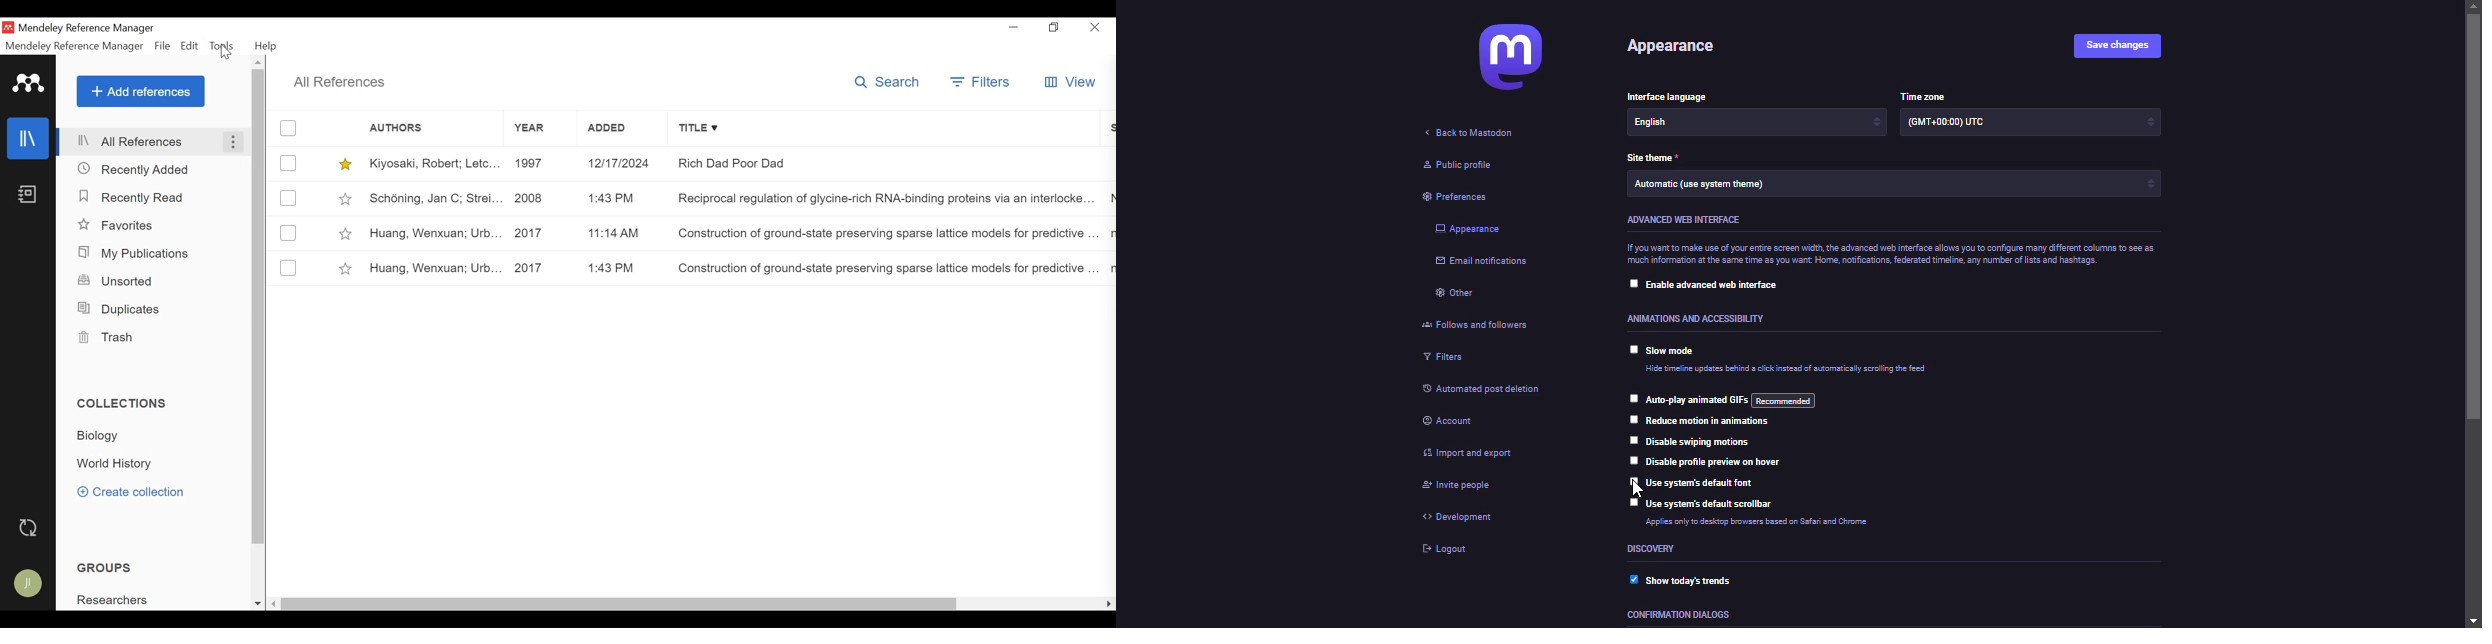 Image resolution: width=2492 pixels, height=644 pixels. What do you see at coordinates (887, 236) in the screenshot?
I see `Construction of ground-state preserving sparse lattice models for predictive machine simulations` at bounding box center [887, 236].